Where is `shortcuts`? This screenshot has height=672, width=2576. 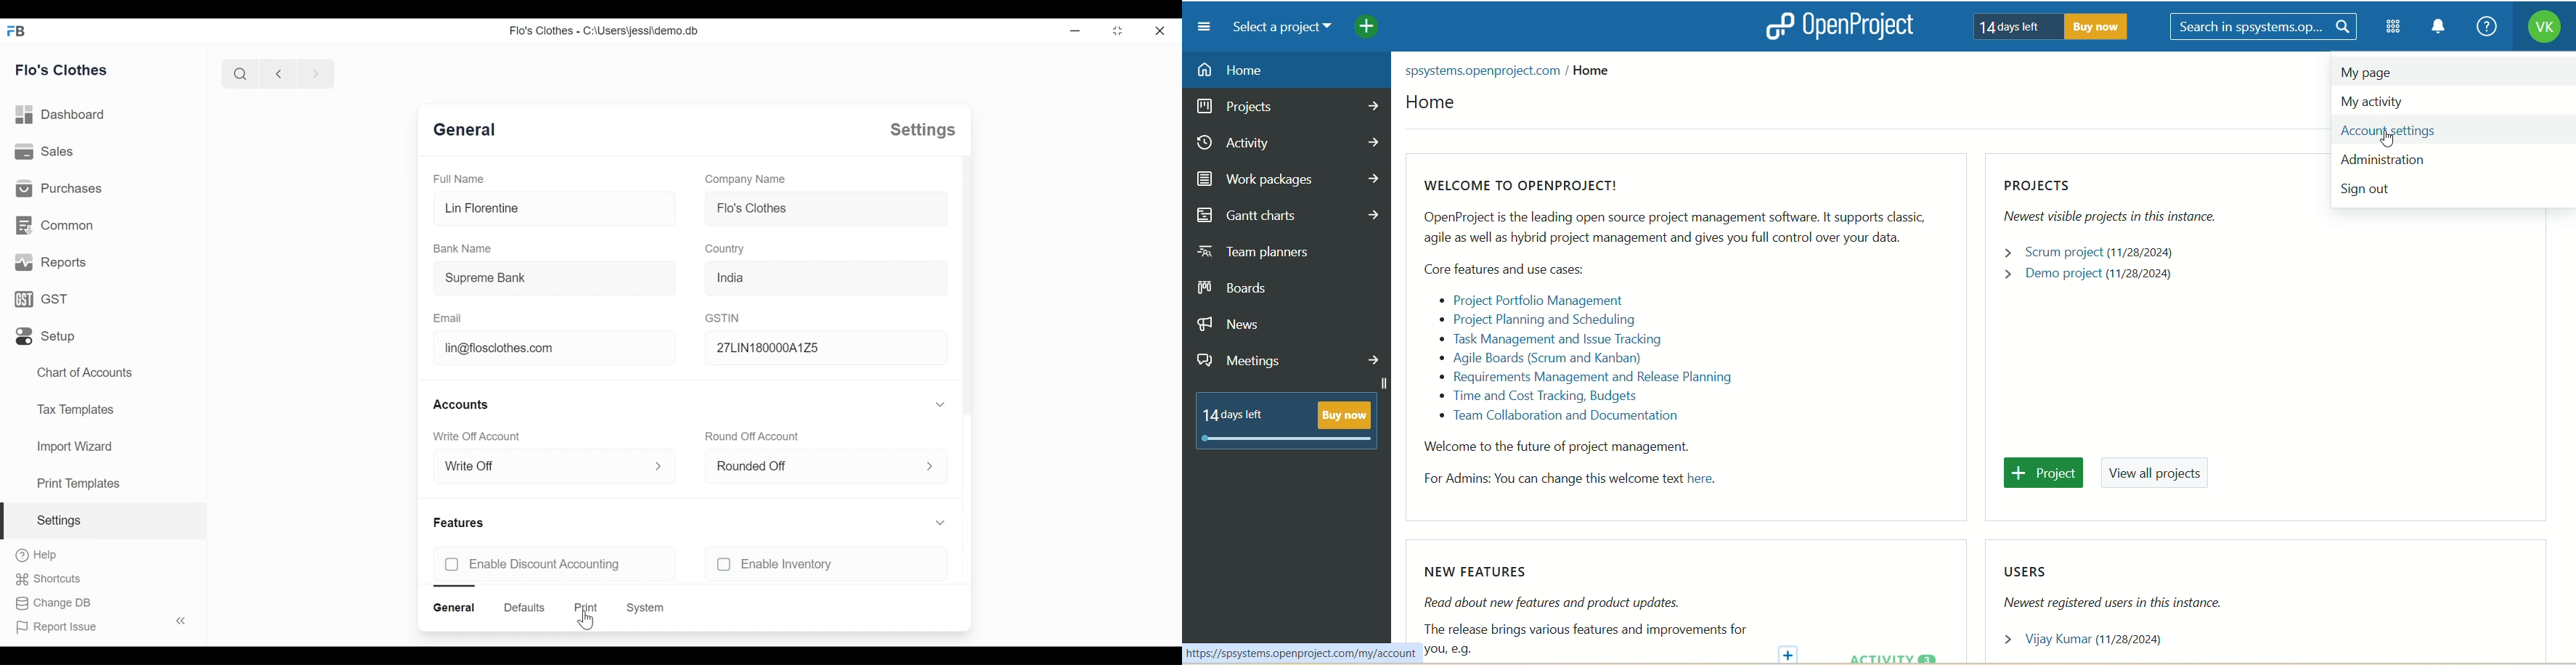 shortcuts is located at coordinates (48, 579).